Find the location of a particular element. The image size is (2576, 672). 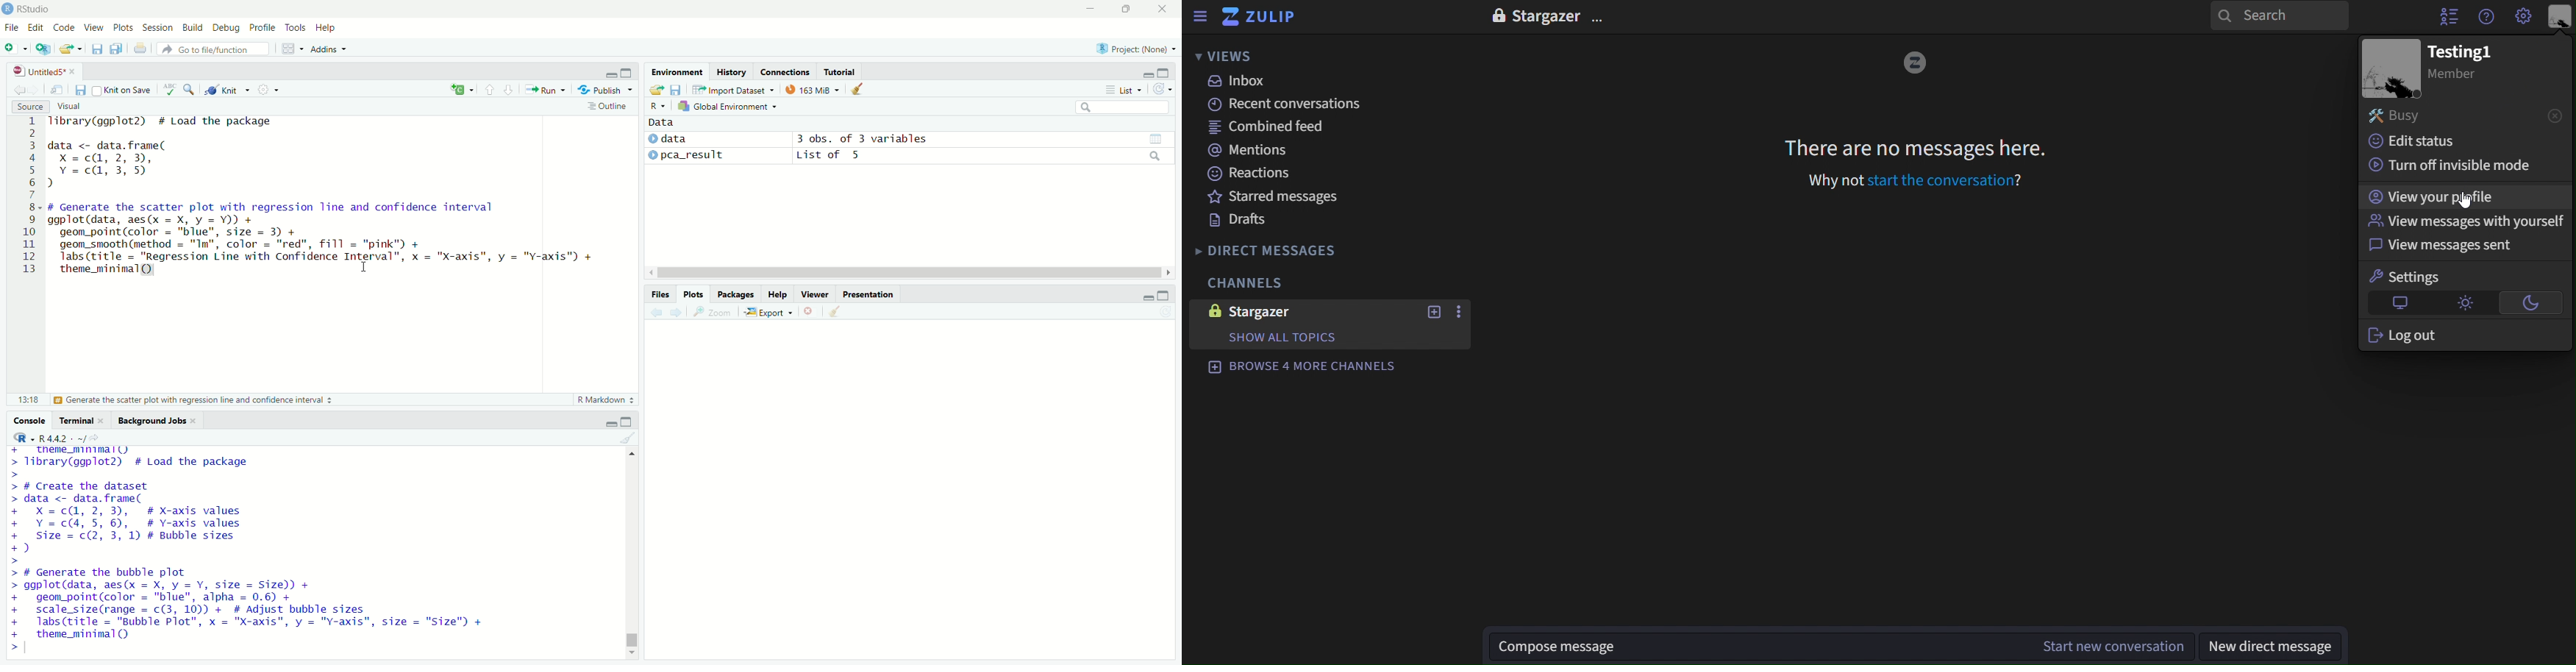

grid is located at coordinates (1155, 139).